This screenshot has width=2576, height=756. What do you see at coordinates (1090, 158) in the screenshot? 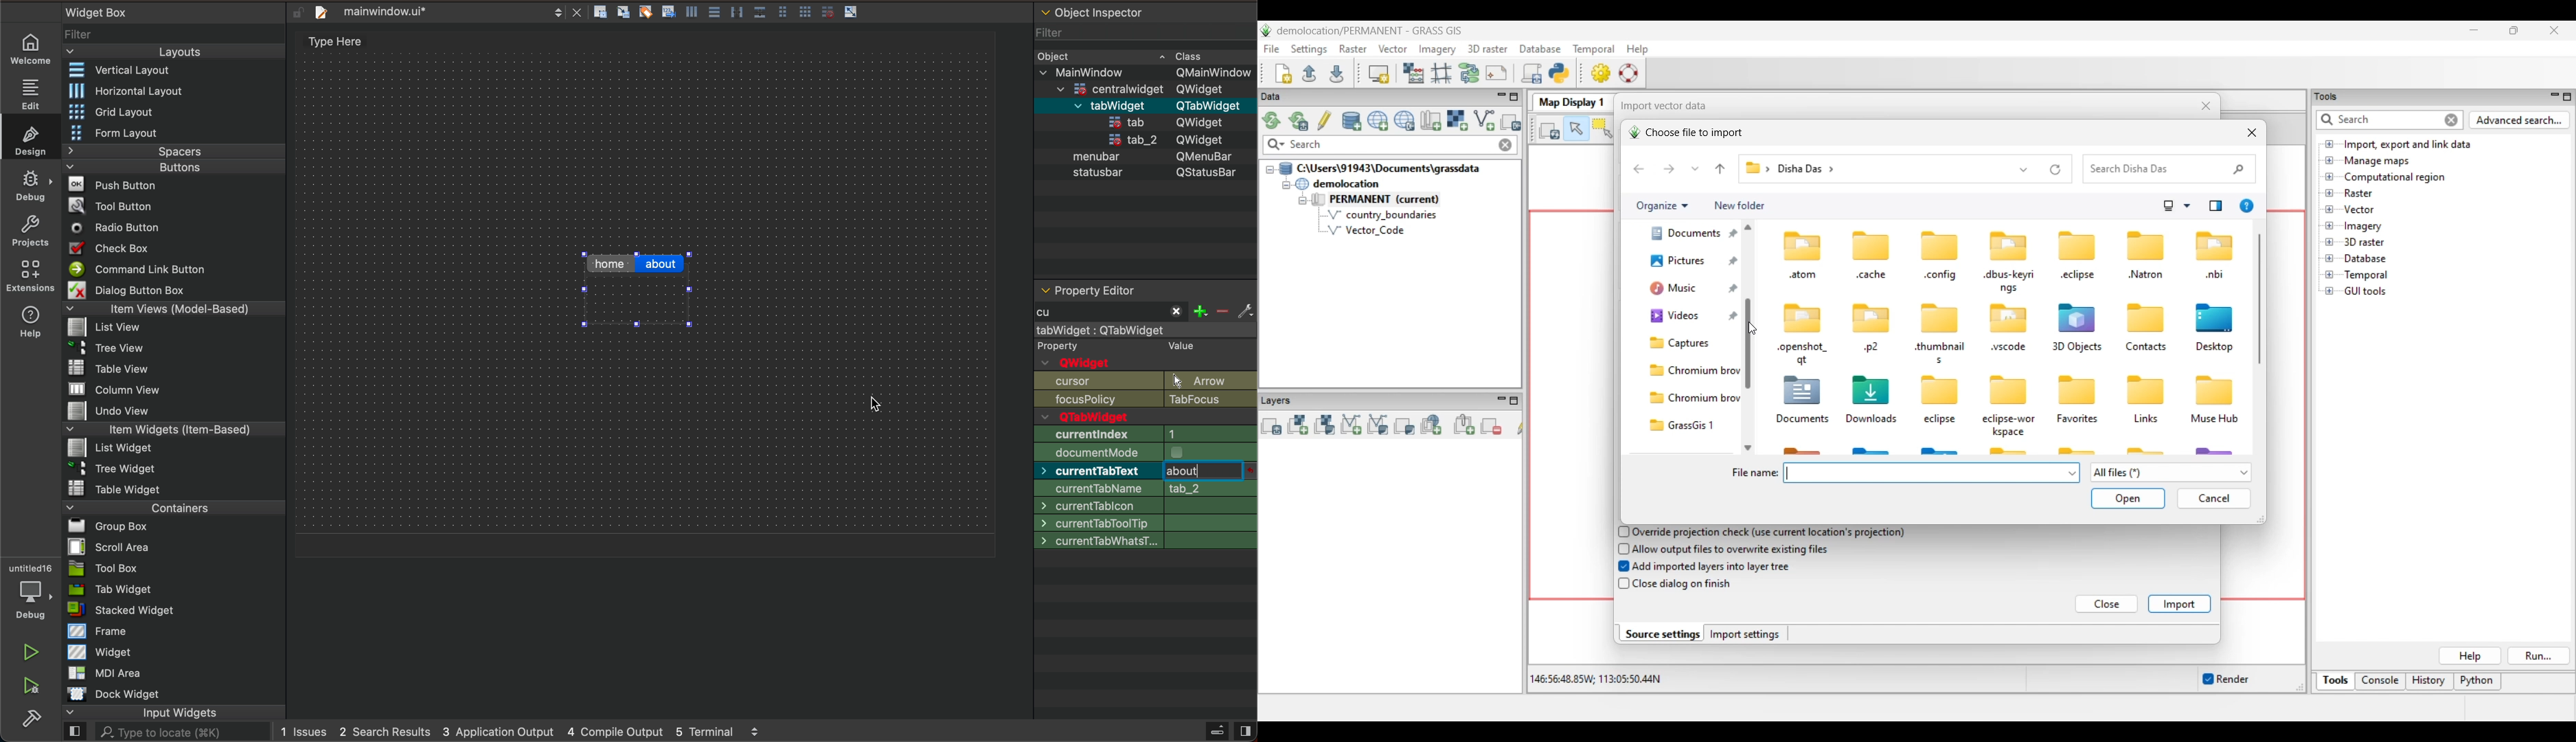
I see `menubar` at bounding box center [1090, 158].